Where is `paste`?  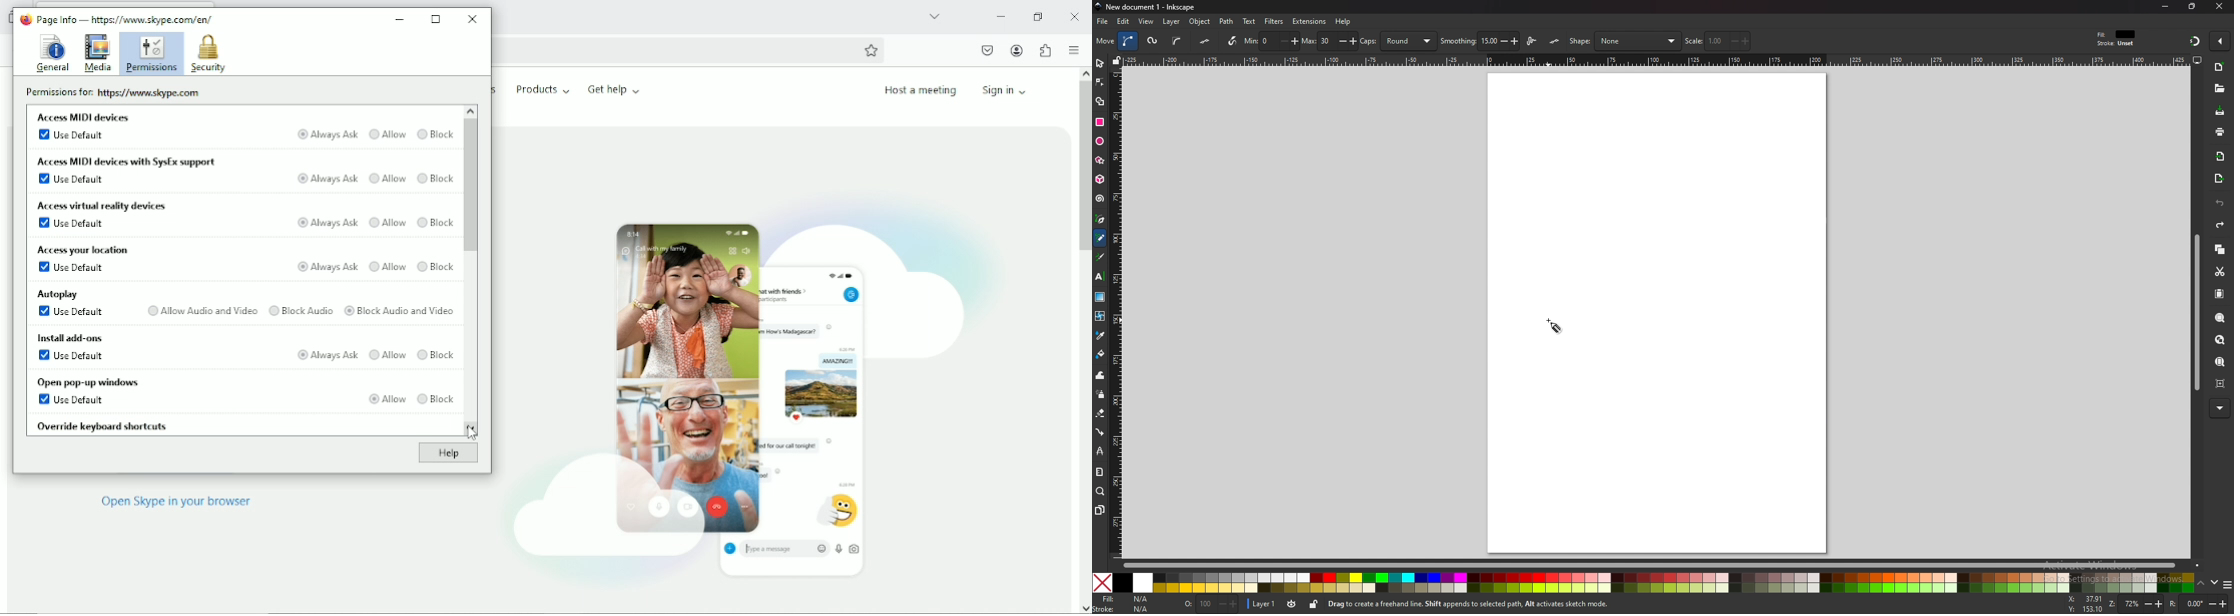 paste is located at coordinates (2219, 294).